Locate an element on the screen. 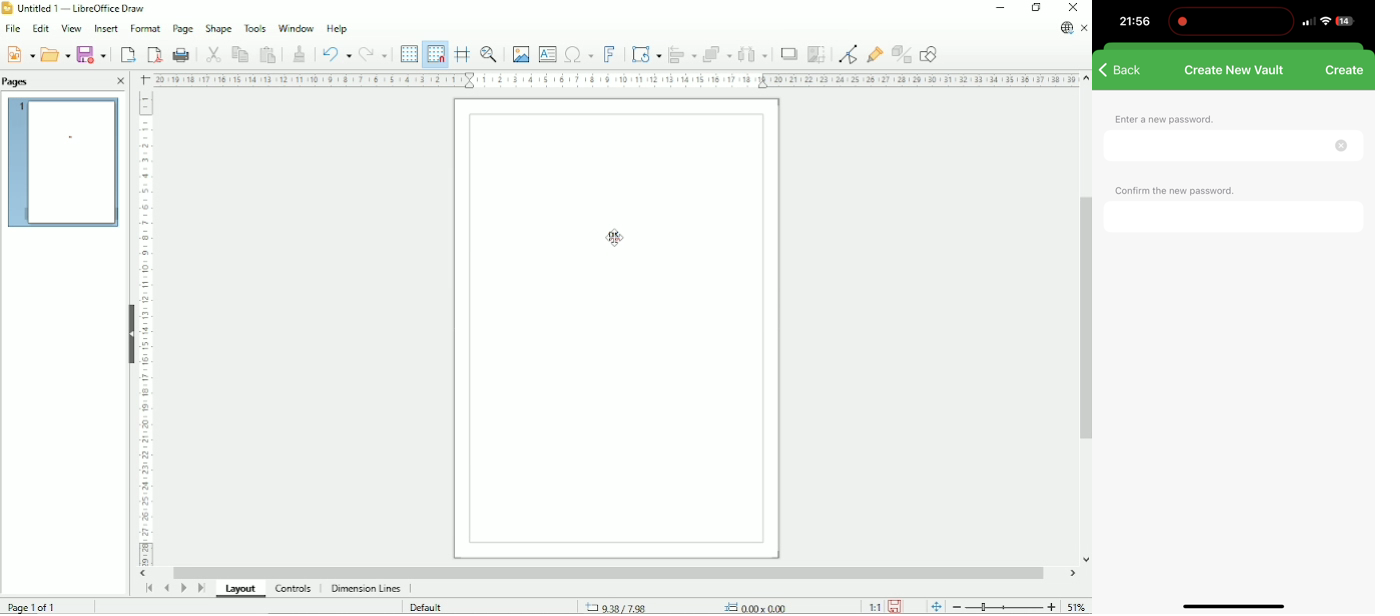 This screenshot has height=616, width=1400. Helplines while moving is located at coordinates (461, 54).